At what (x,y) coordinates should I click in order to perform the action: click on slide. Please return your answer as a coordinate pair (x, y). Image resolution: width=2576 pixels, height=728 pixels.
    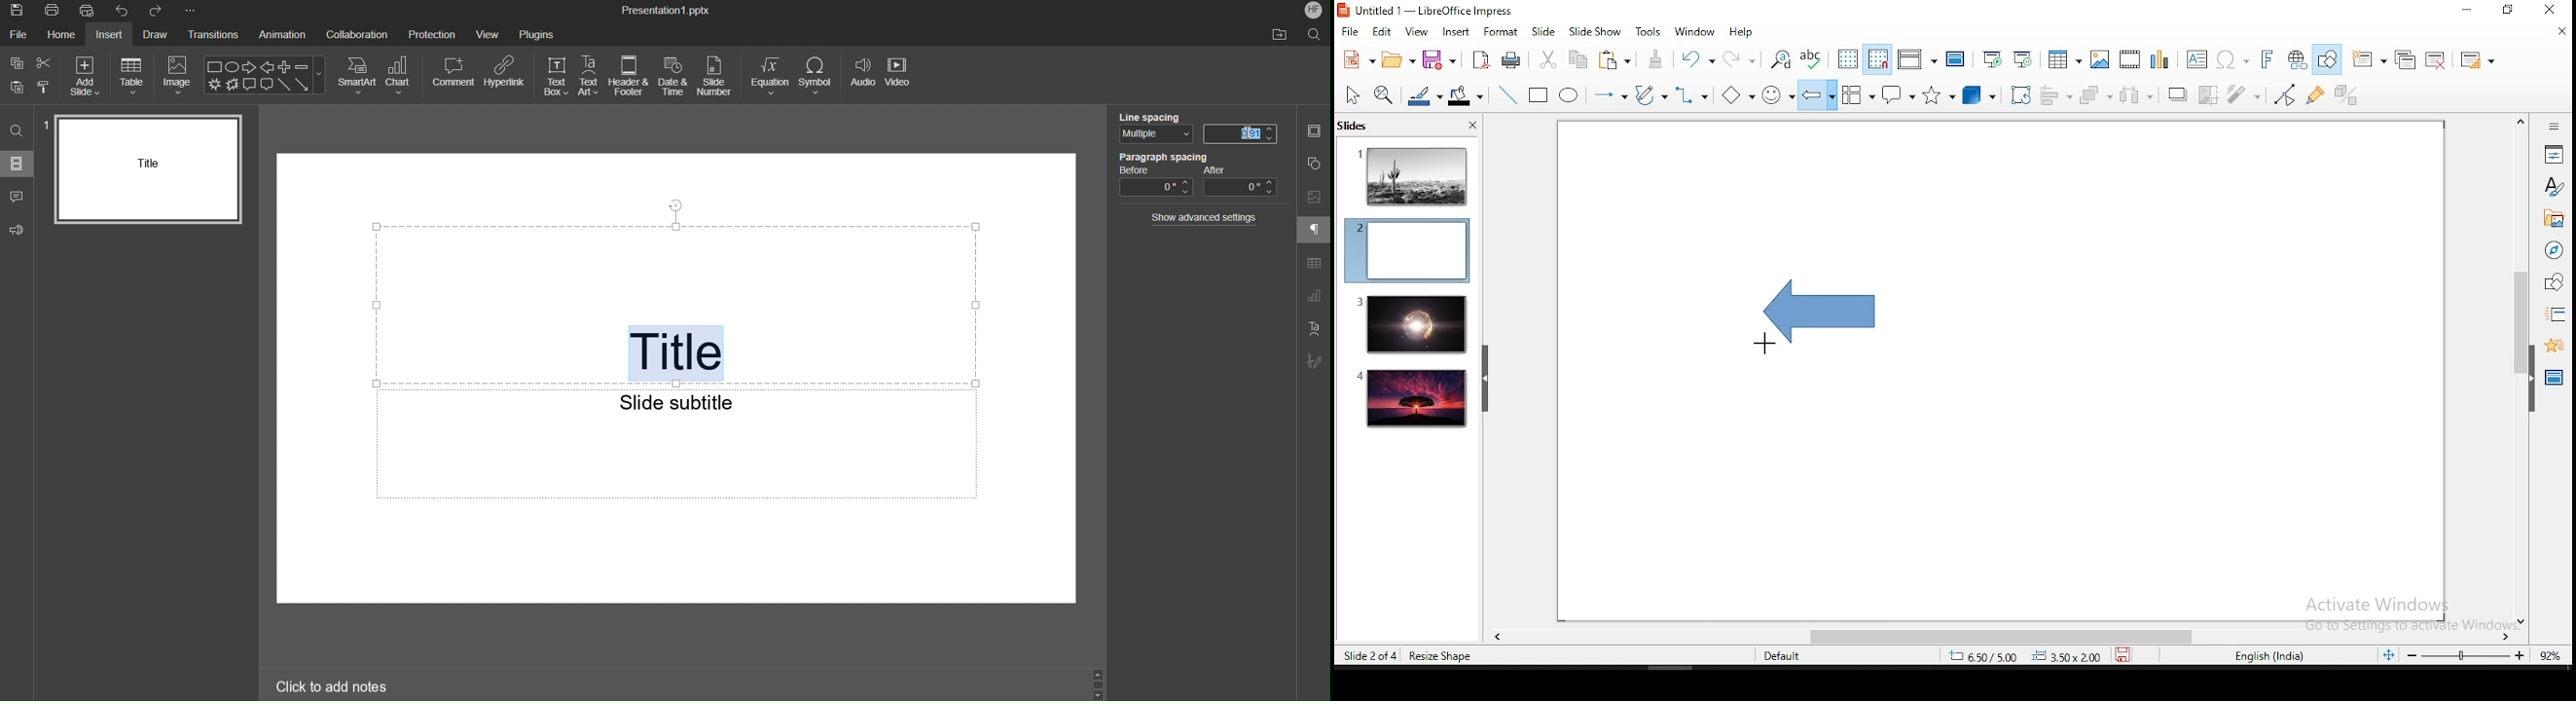
    Looking at the image, I should click on (1413, 396).